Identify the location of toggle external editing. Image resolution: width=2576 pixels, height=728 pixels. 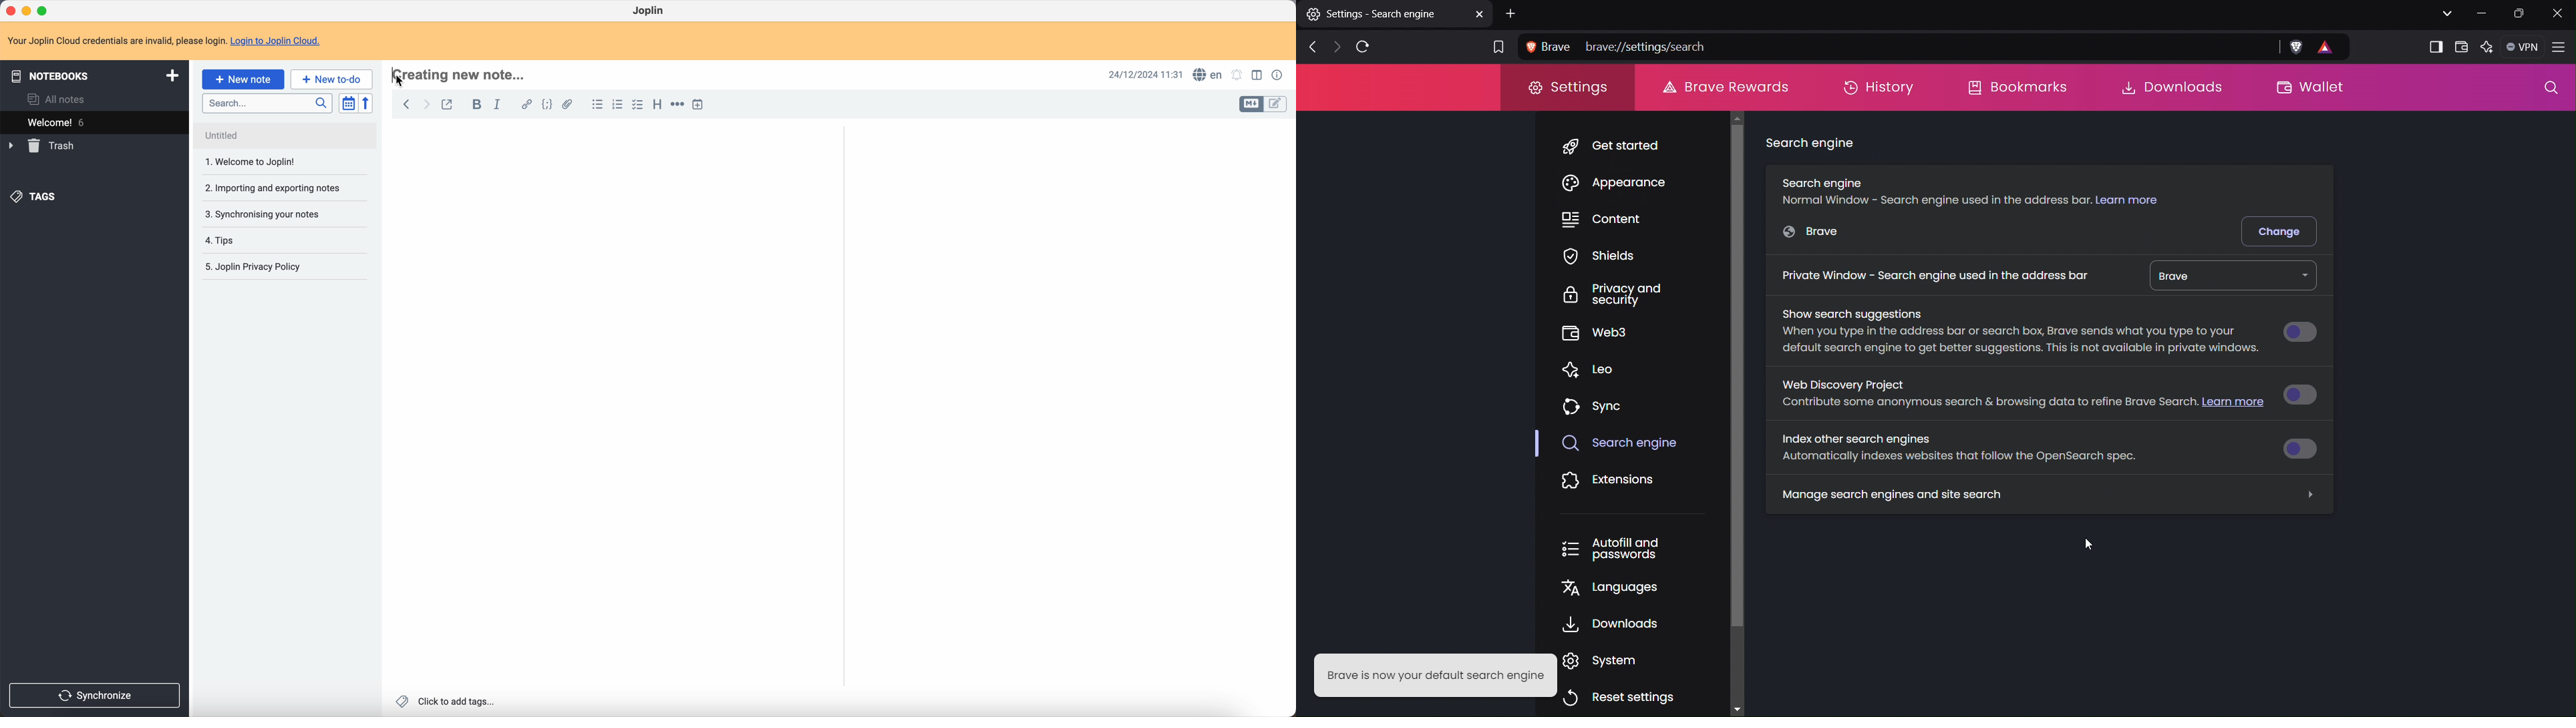
(450, 103).